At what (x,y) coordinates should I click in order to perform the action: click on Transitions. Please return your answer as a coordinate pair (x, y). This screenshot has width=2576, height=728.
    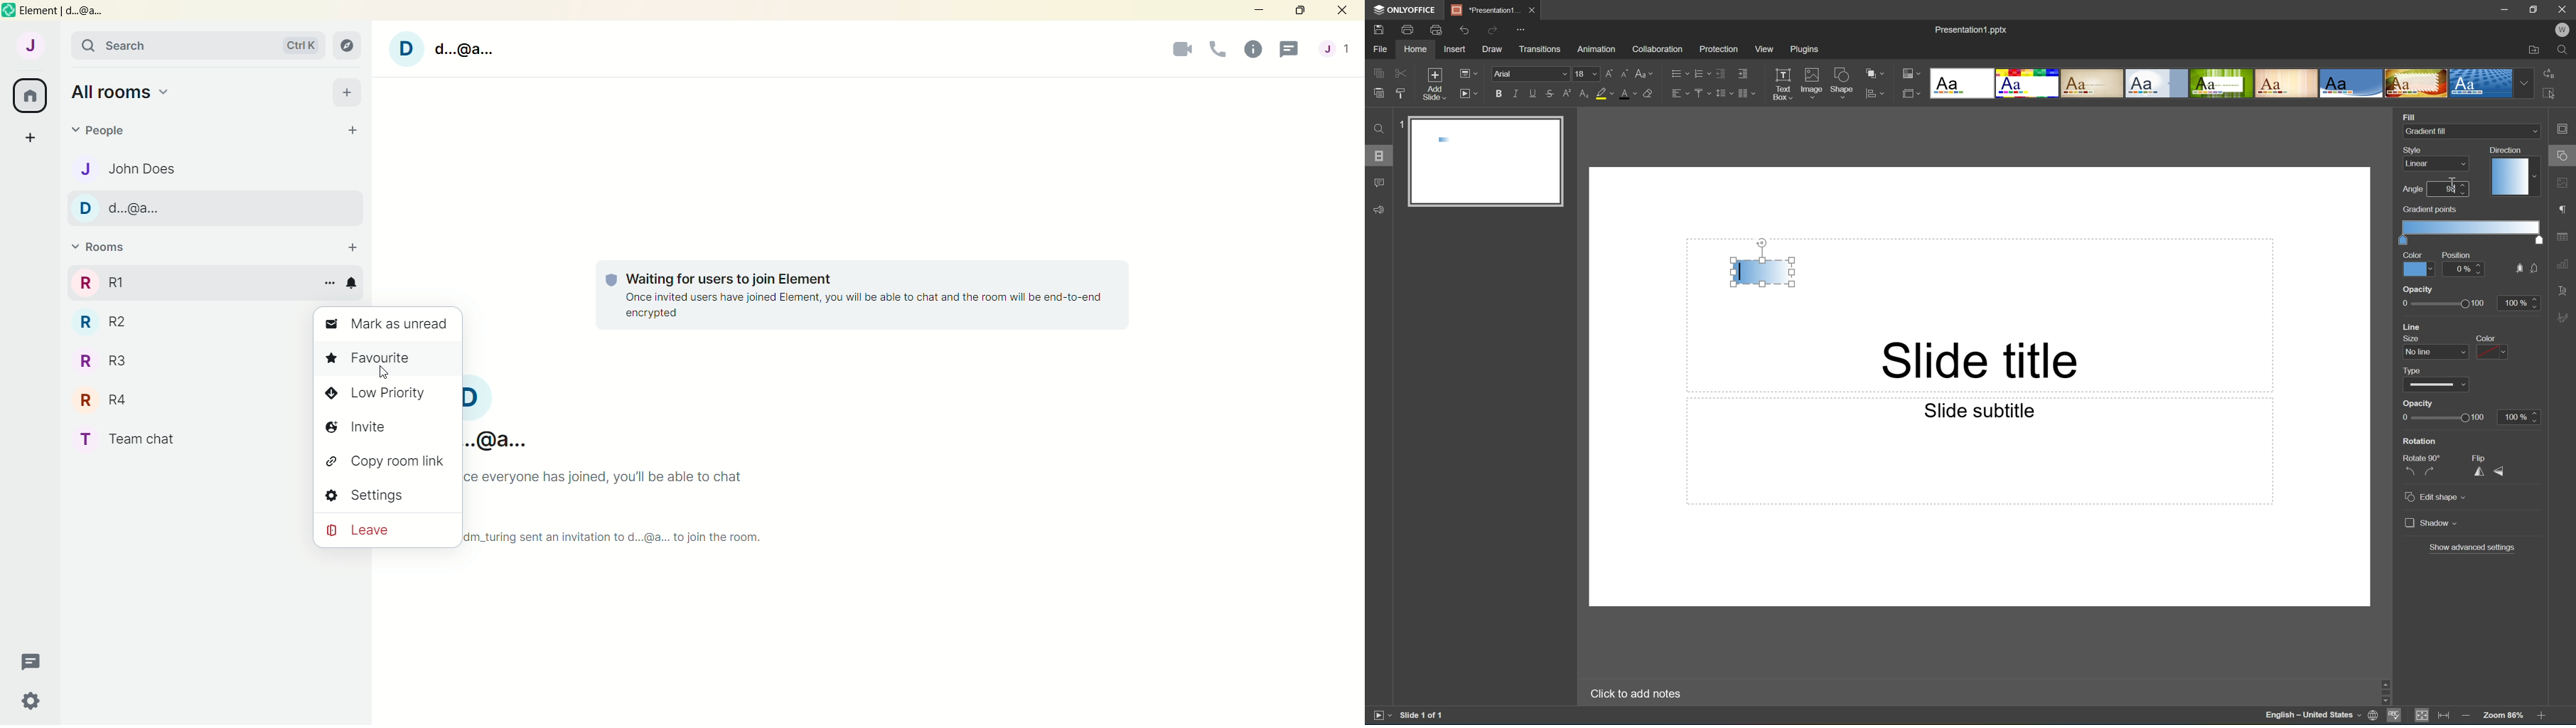
    Looking at the image, I should click on (1539, 48).